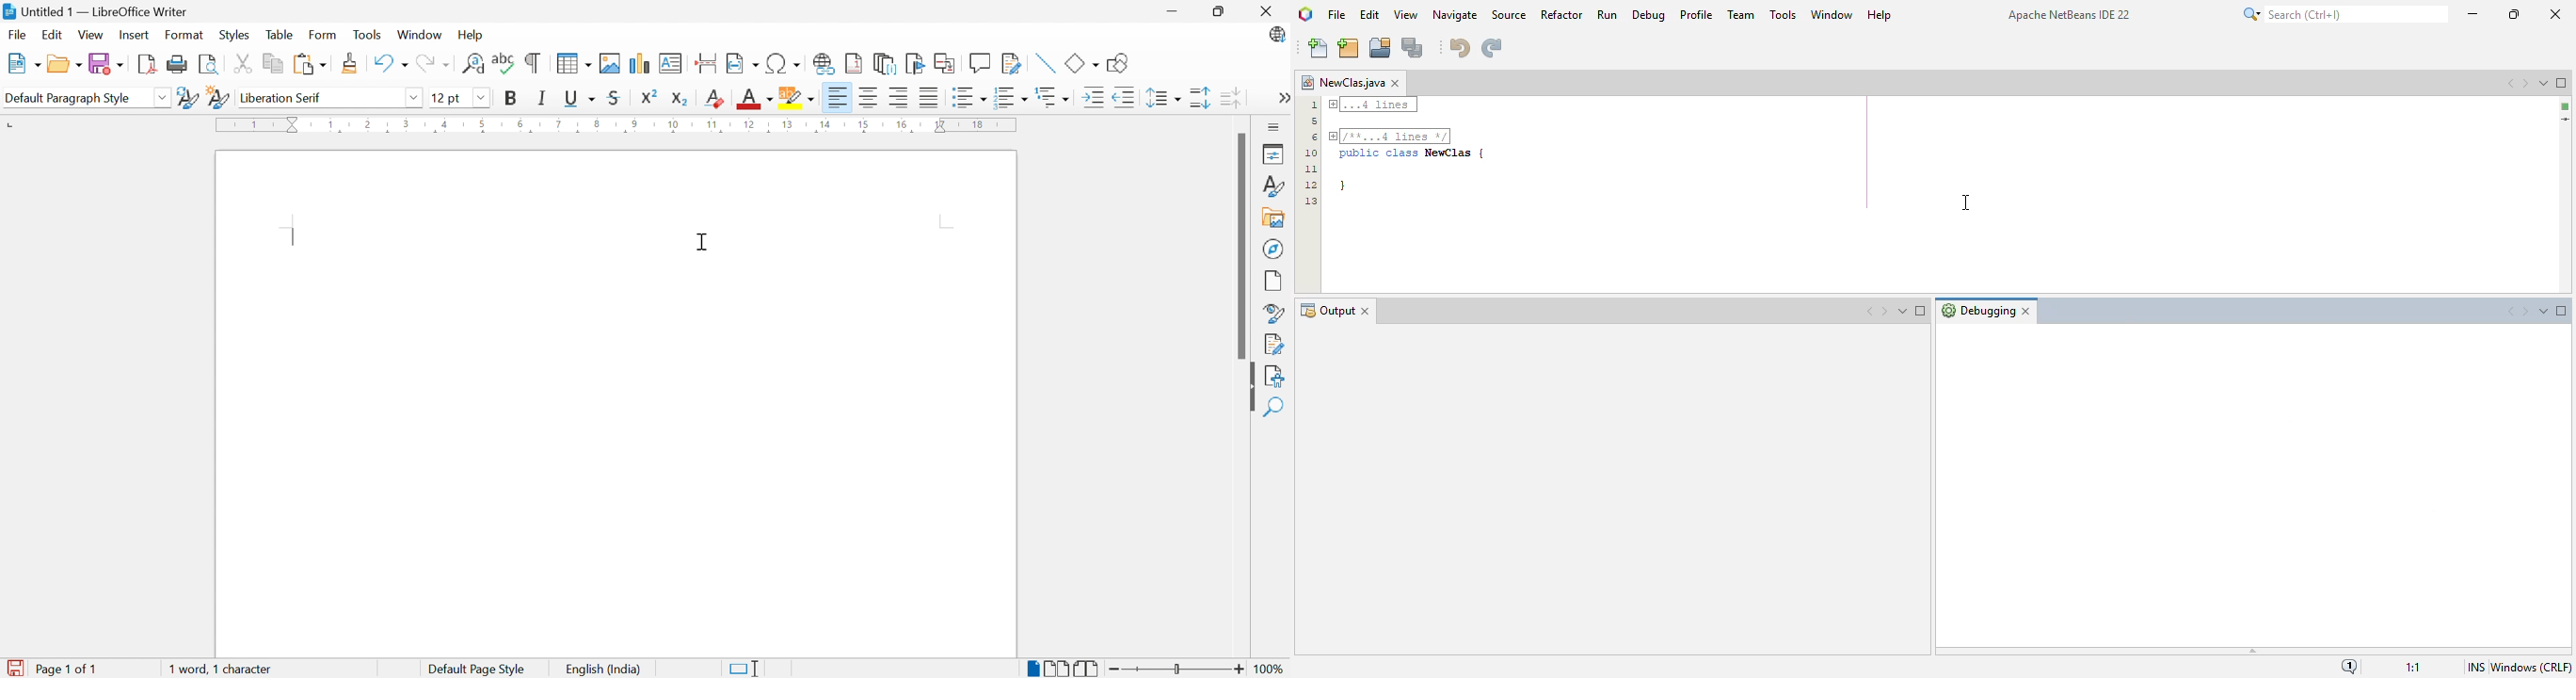 This screenshot has height=700, width=2576. I want to click on Single-page View, so click(1033, 669).